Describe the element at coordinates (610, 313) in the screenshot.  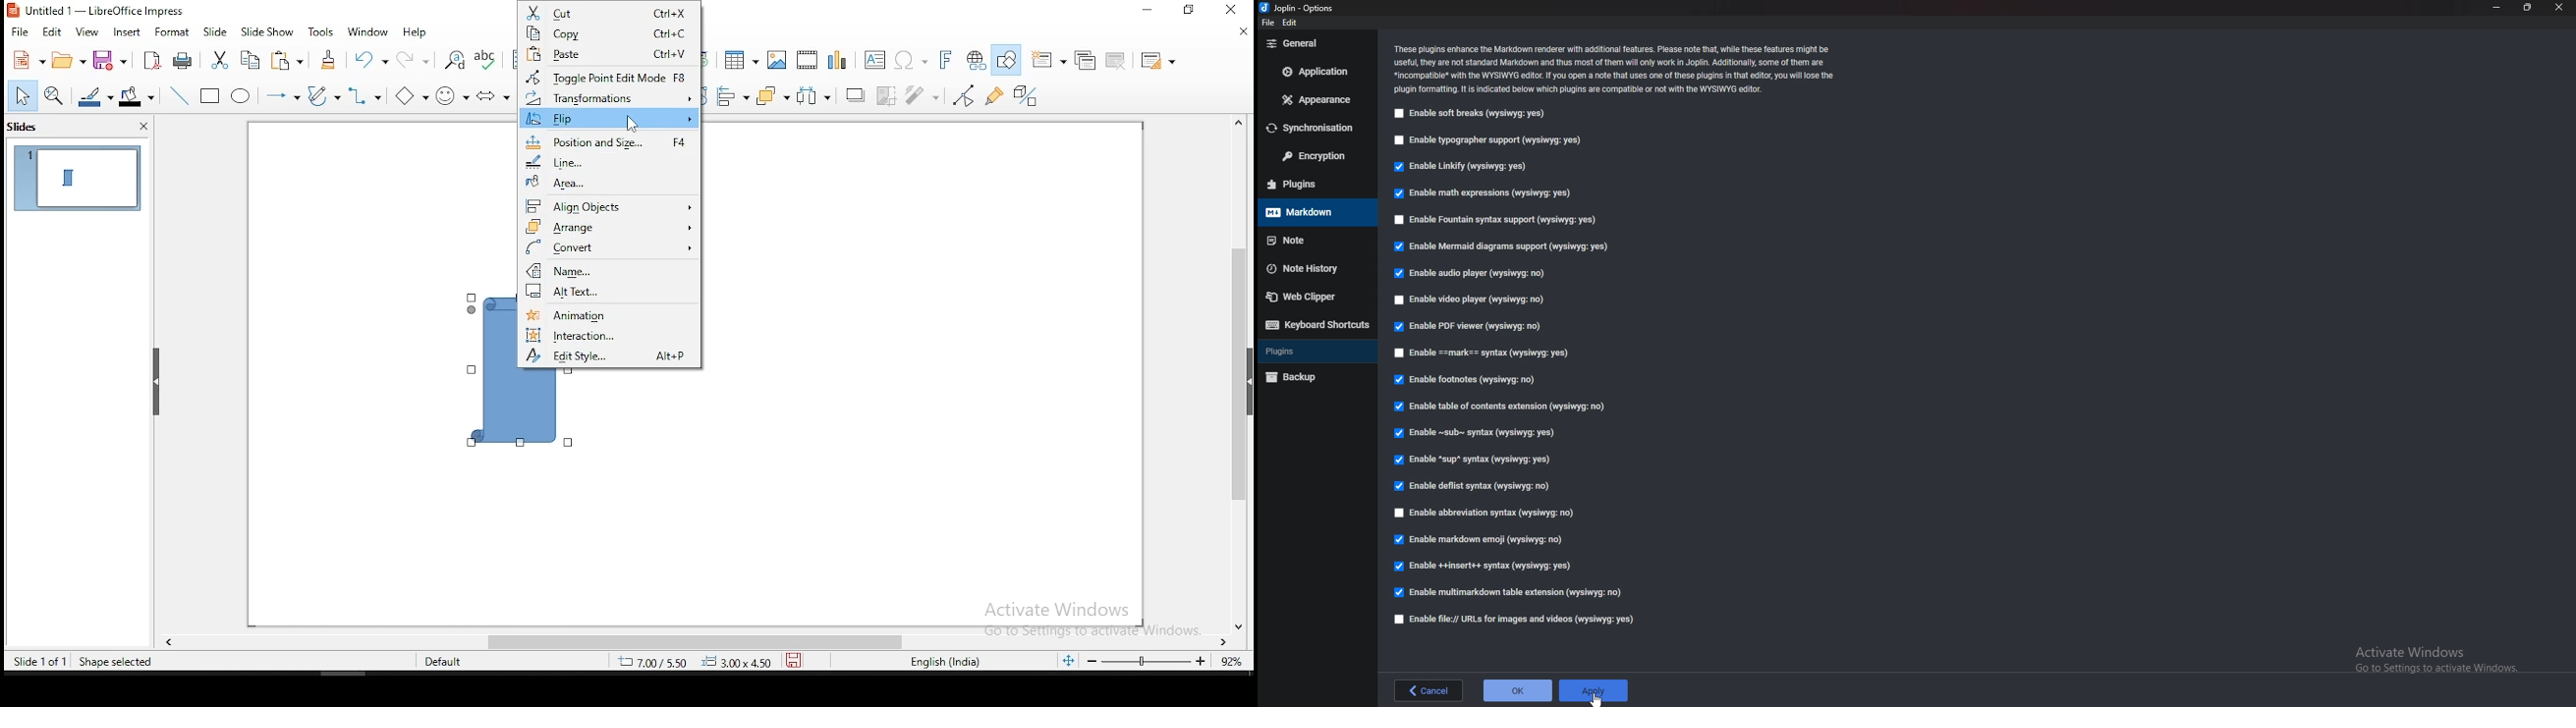
I see `animation` at that location.